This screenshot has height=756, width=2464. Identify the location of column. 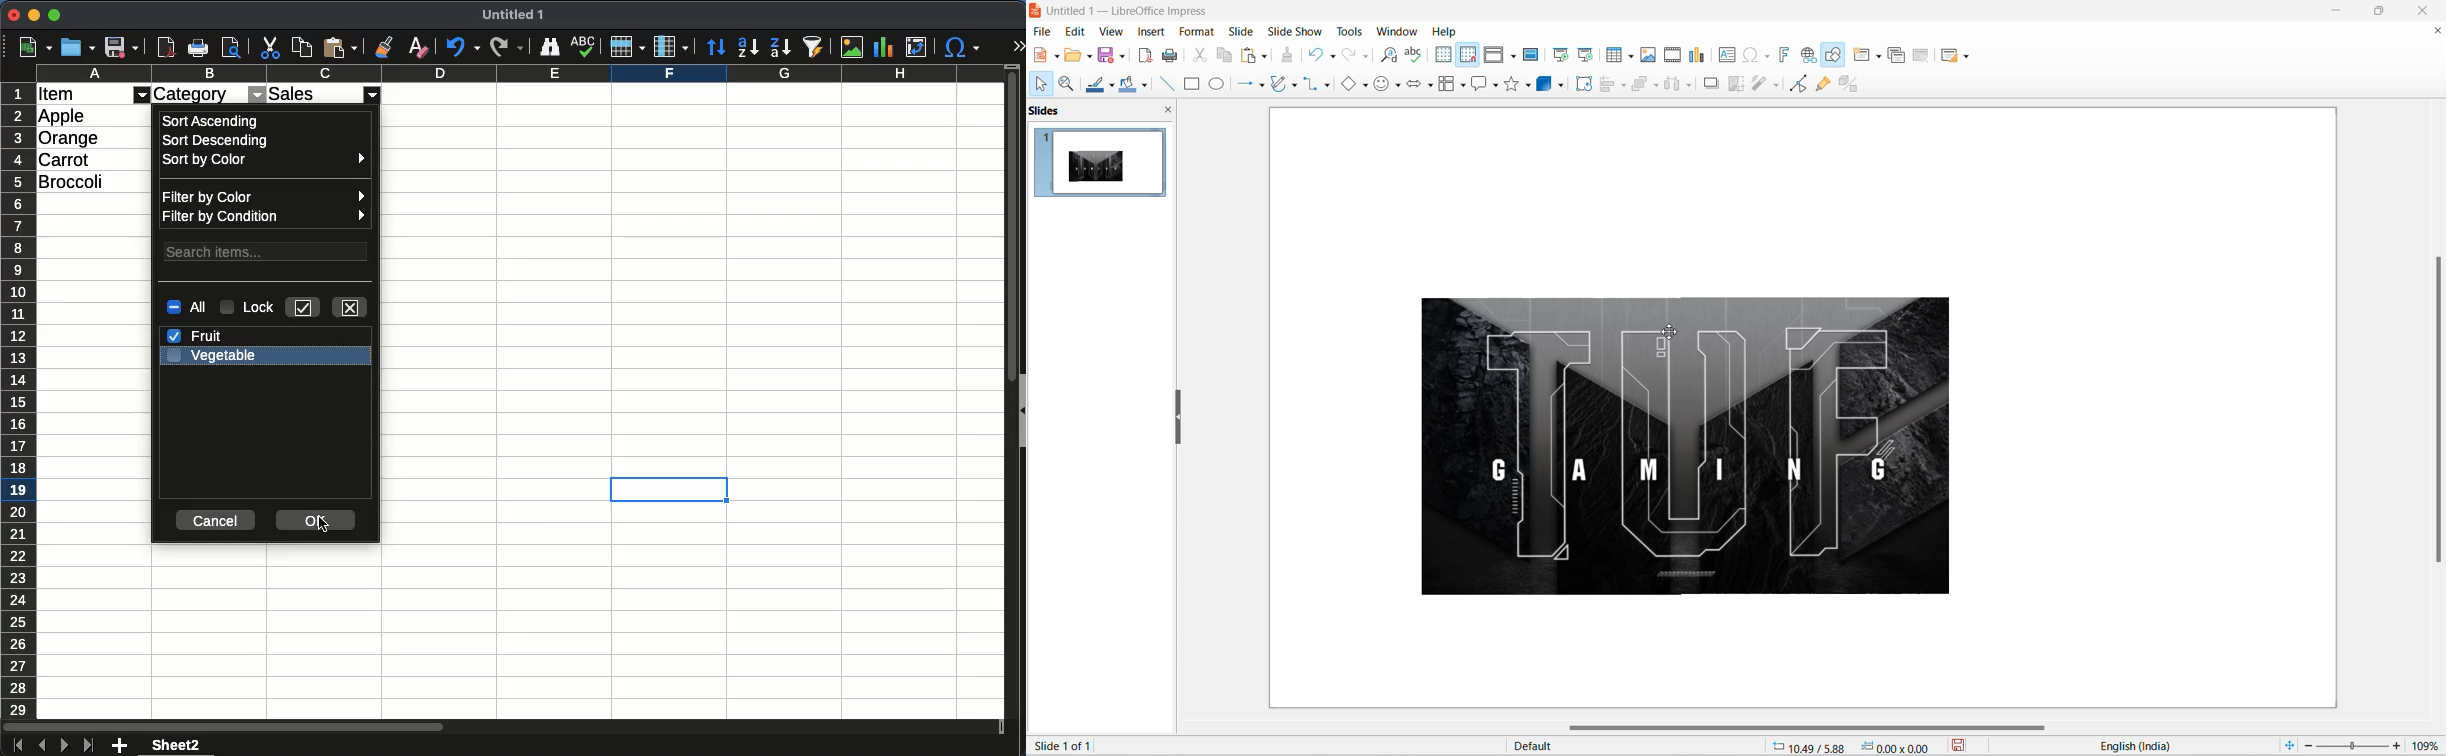
(519, 74).